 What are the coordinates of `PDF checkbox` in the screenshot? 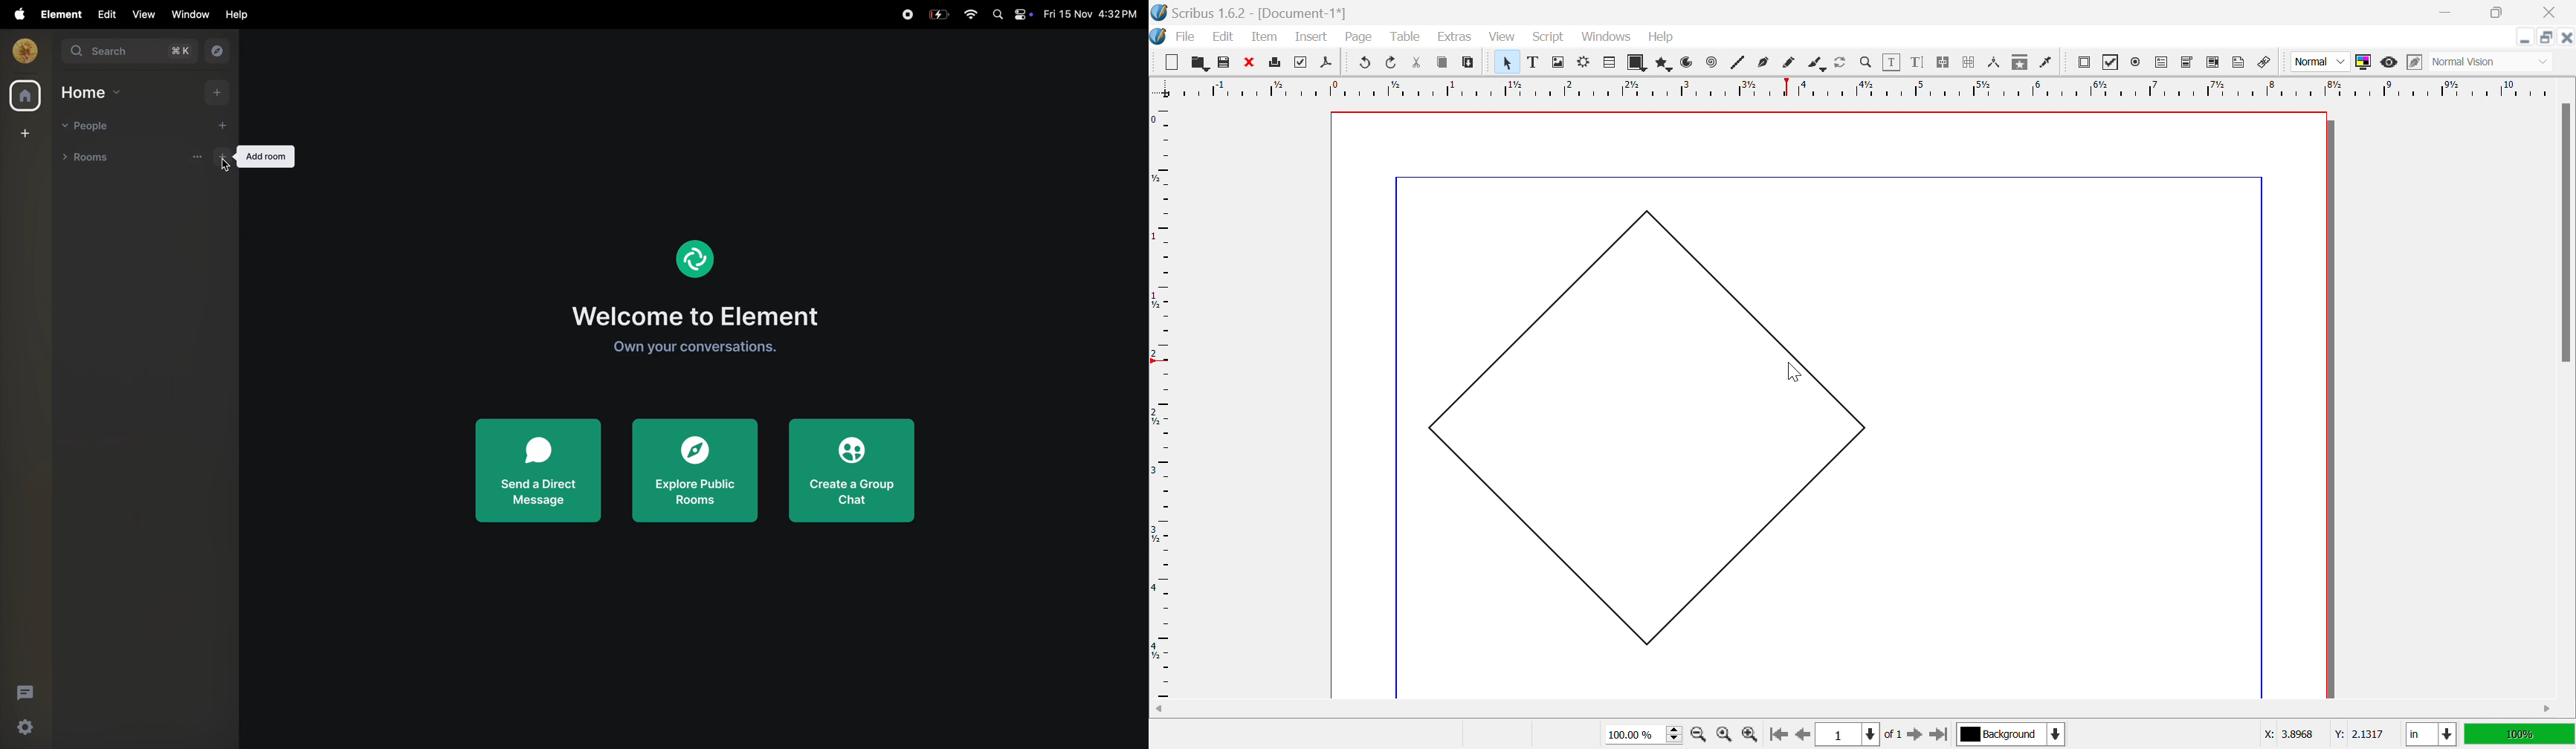 It's located at (2111, 62).